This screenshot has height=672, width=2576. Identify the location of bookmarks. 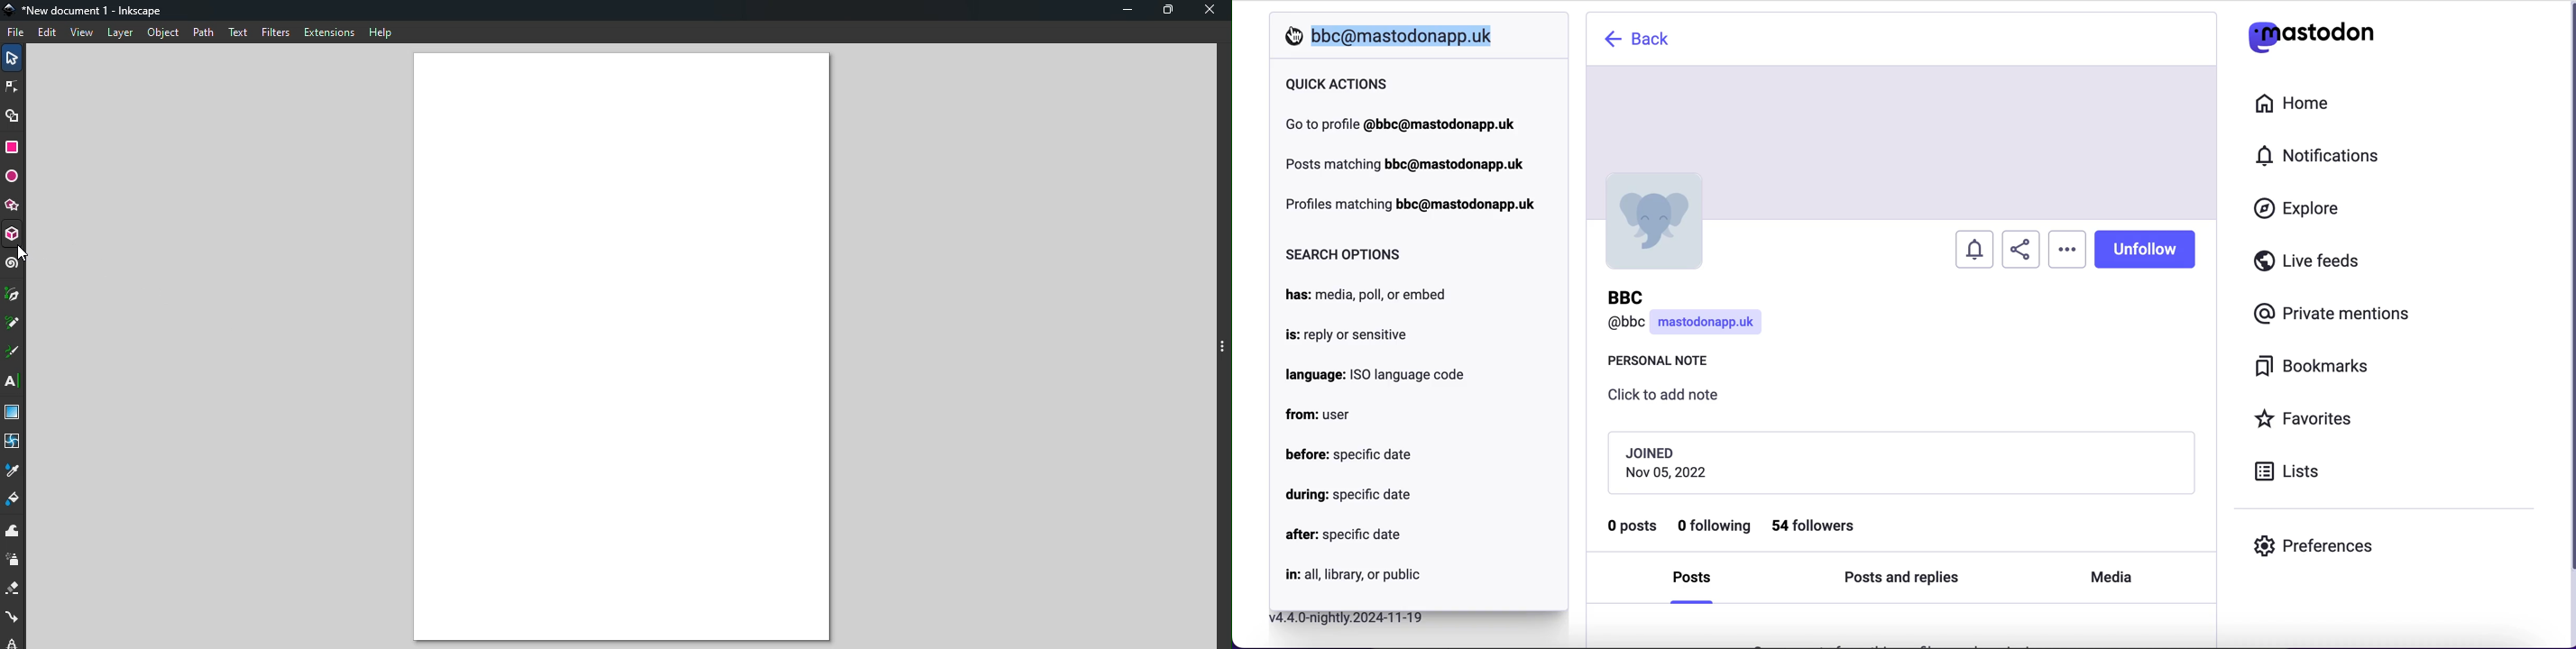
(2315, 367).